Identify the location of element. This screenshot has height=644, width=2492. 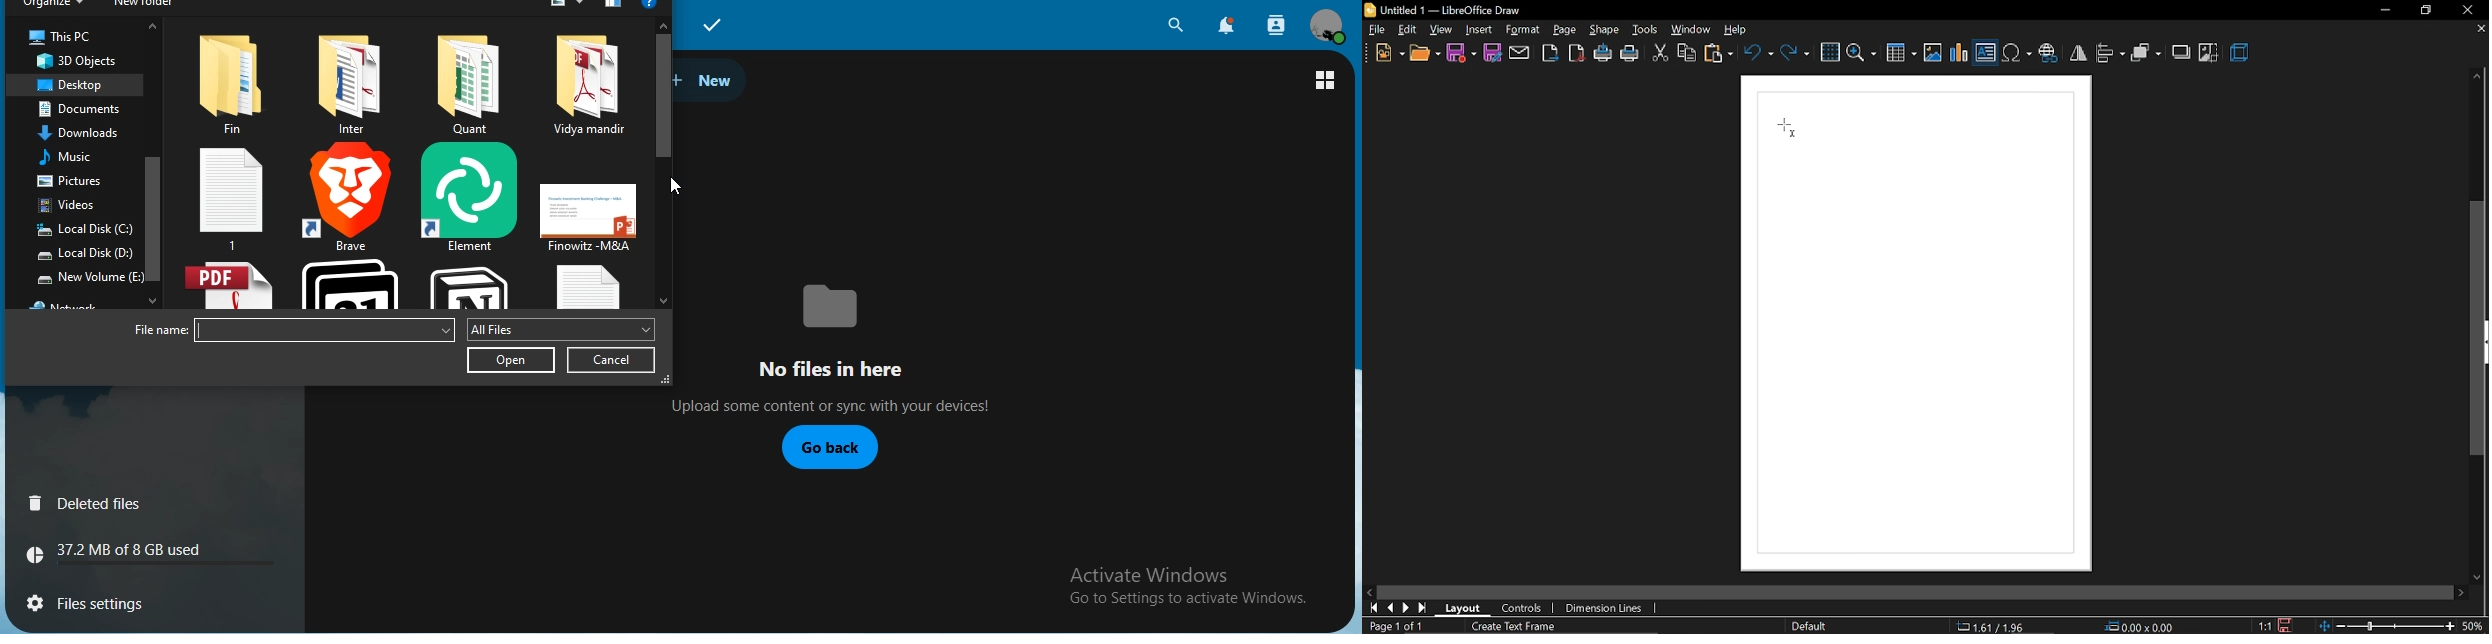
(467, 197).